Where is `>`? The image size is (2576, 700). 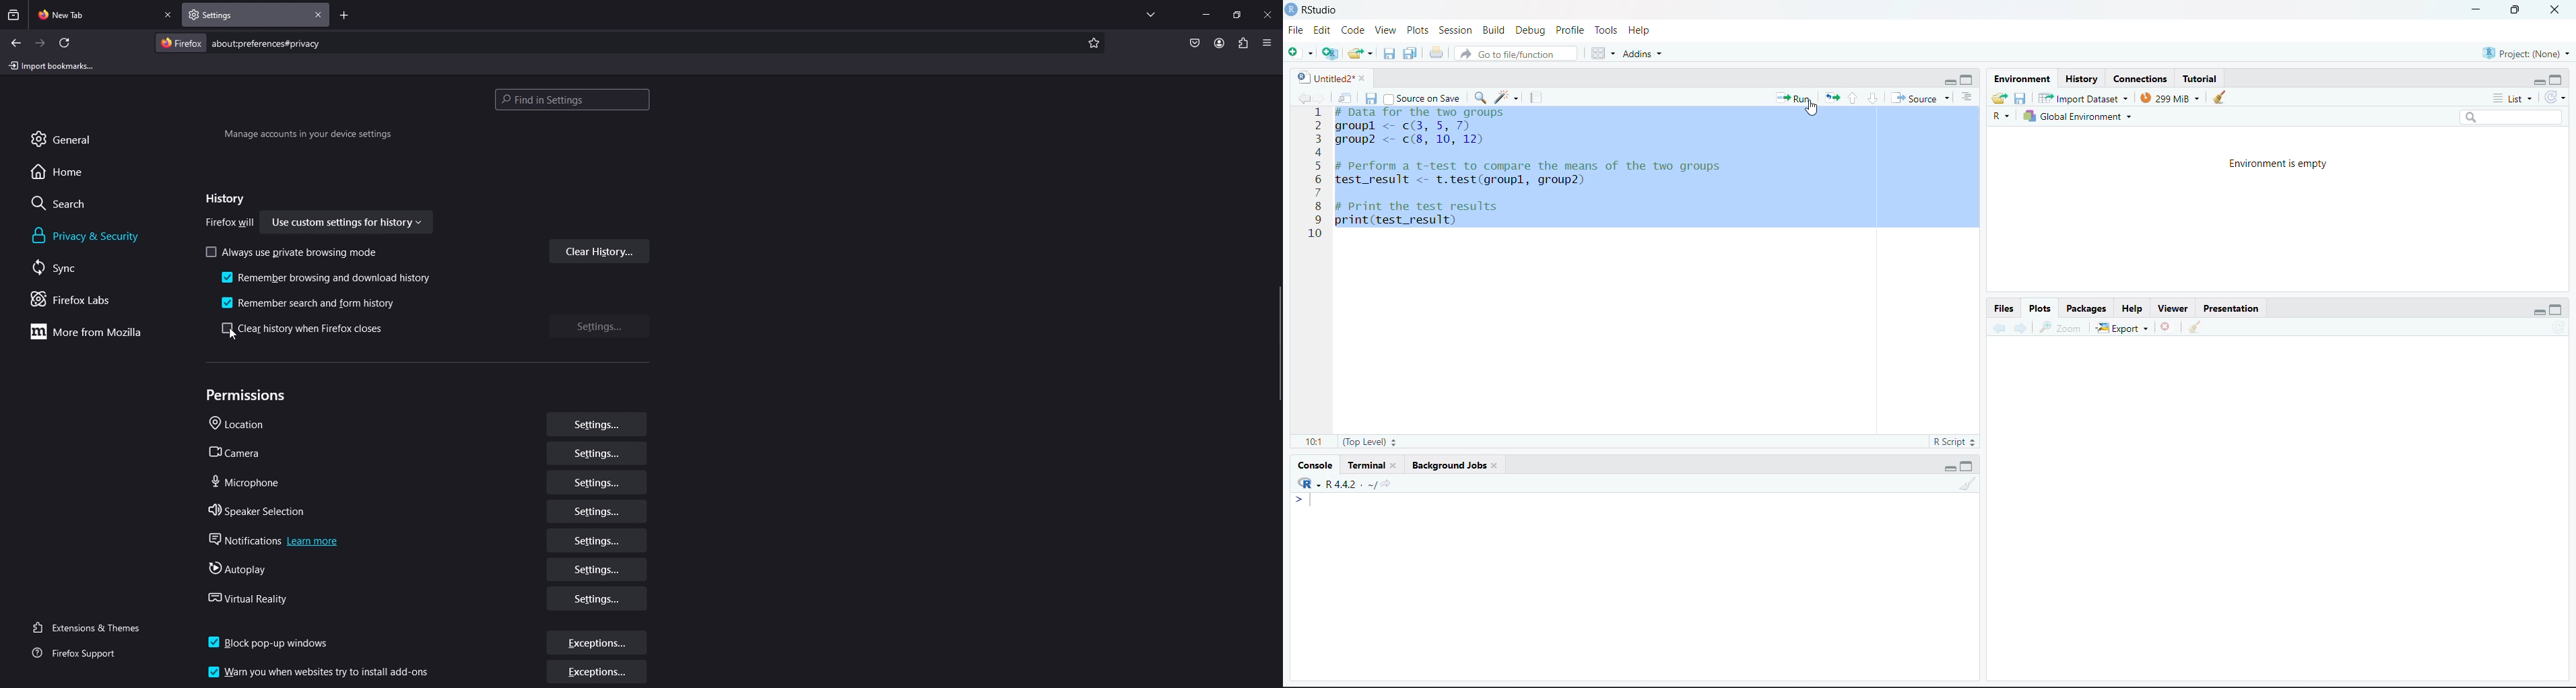 > is located at coordinates (1300, 498).